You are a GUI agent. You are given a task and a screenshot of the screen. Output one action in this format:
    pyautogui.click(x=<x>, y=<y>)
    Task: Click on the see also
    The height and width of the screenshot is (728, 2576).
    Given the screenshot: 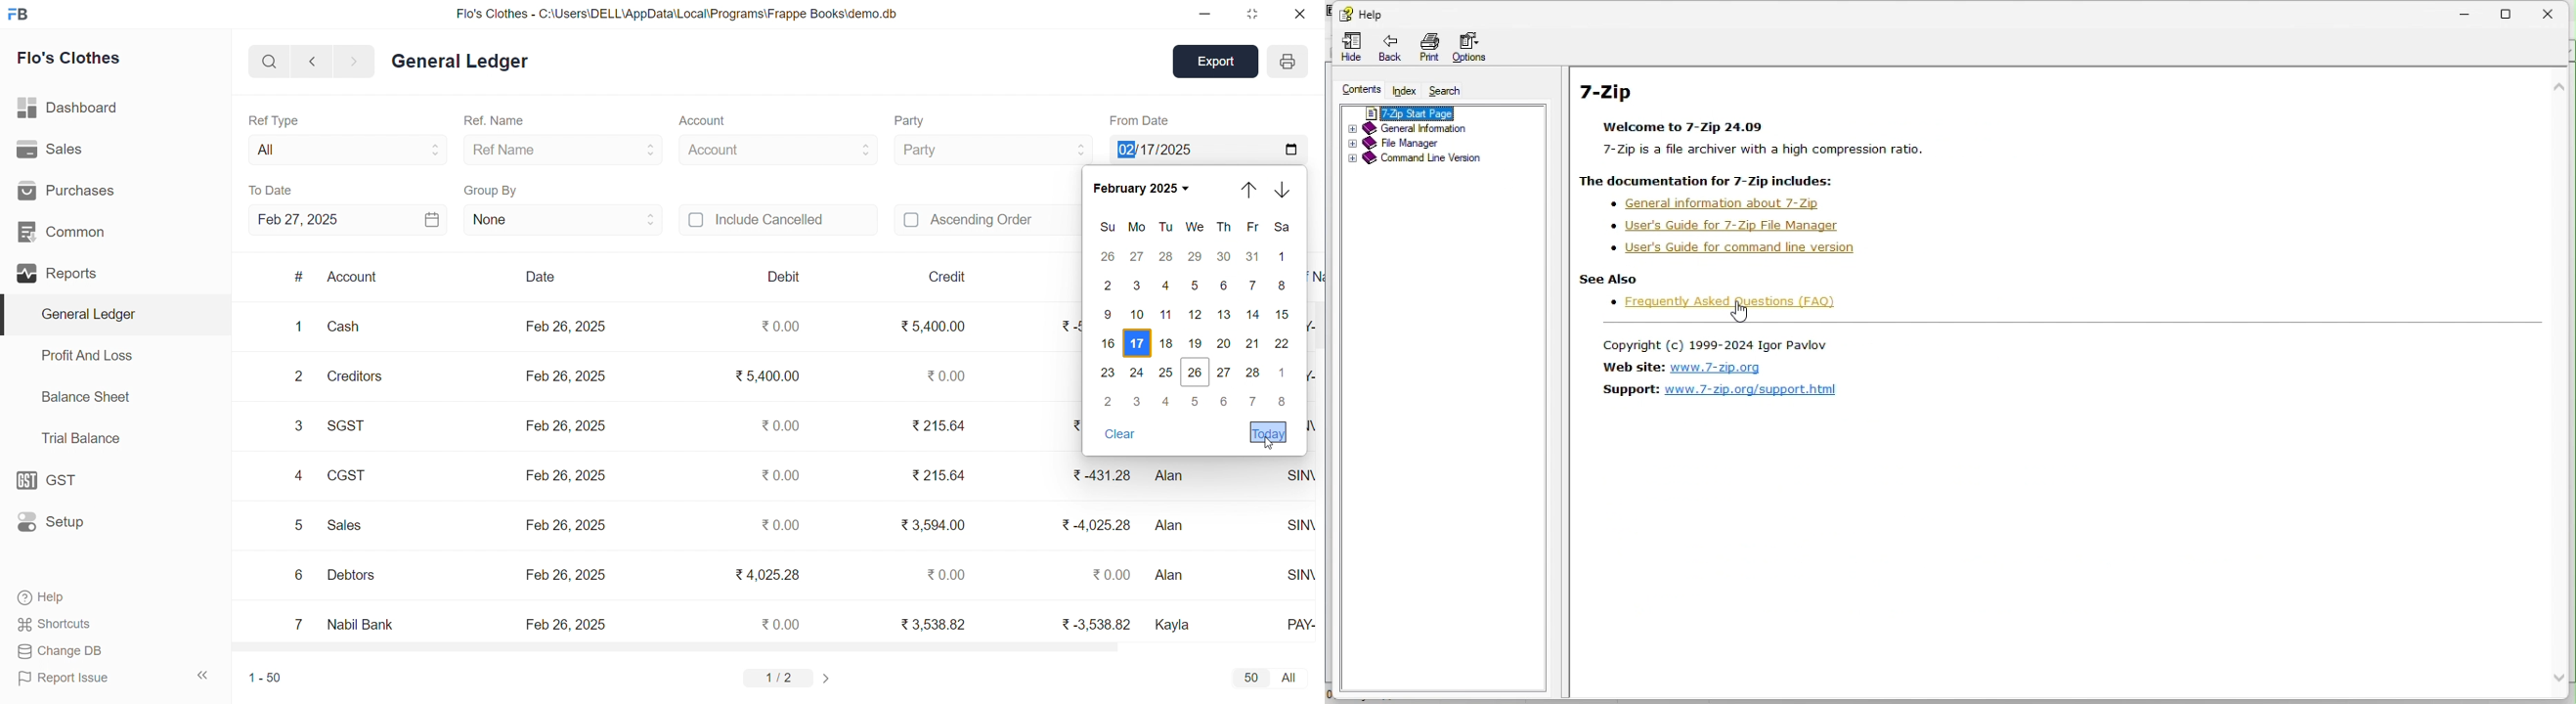 What is the action you would take?
    pyautogui.click(x=1609, y=279)
    